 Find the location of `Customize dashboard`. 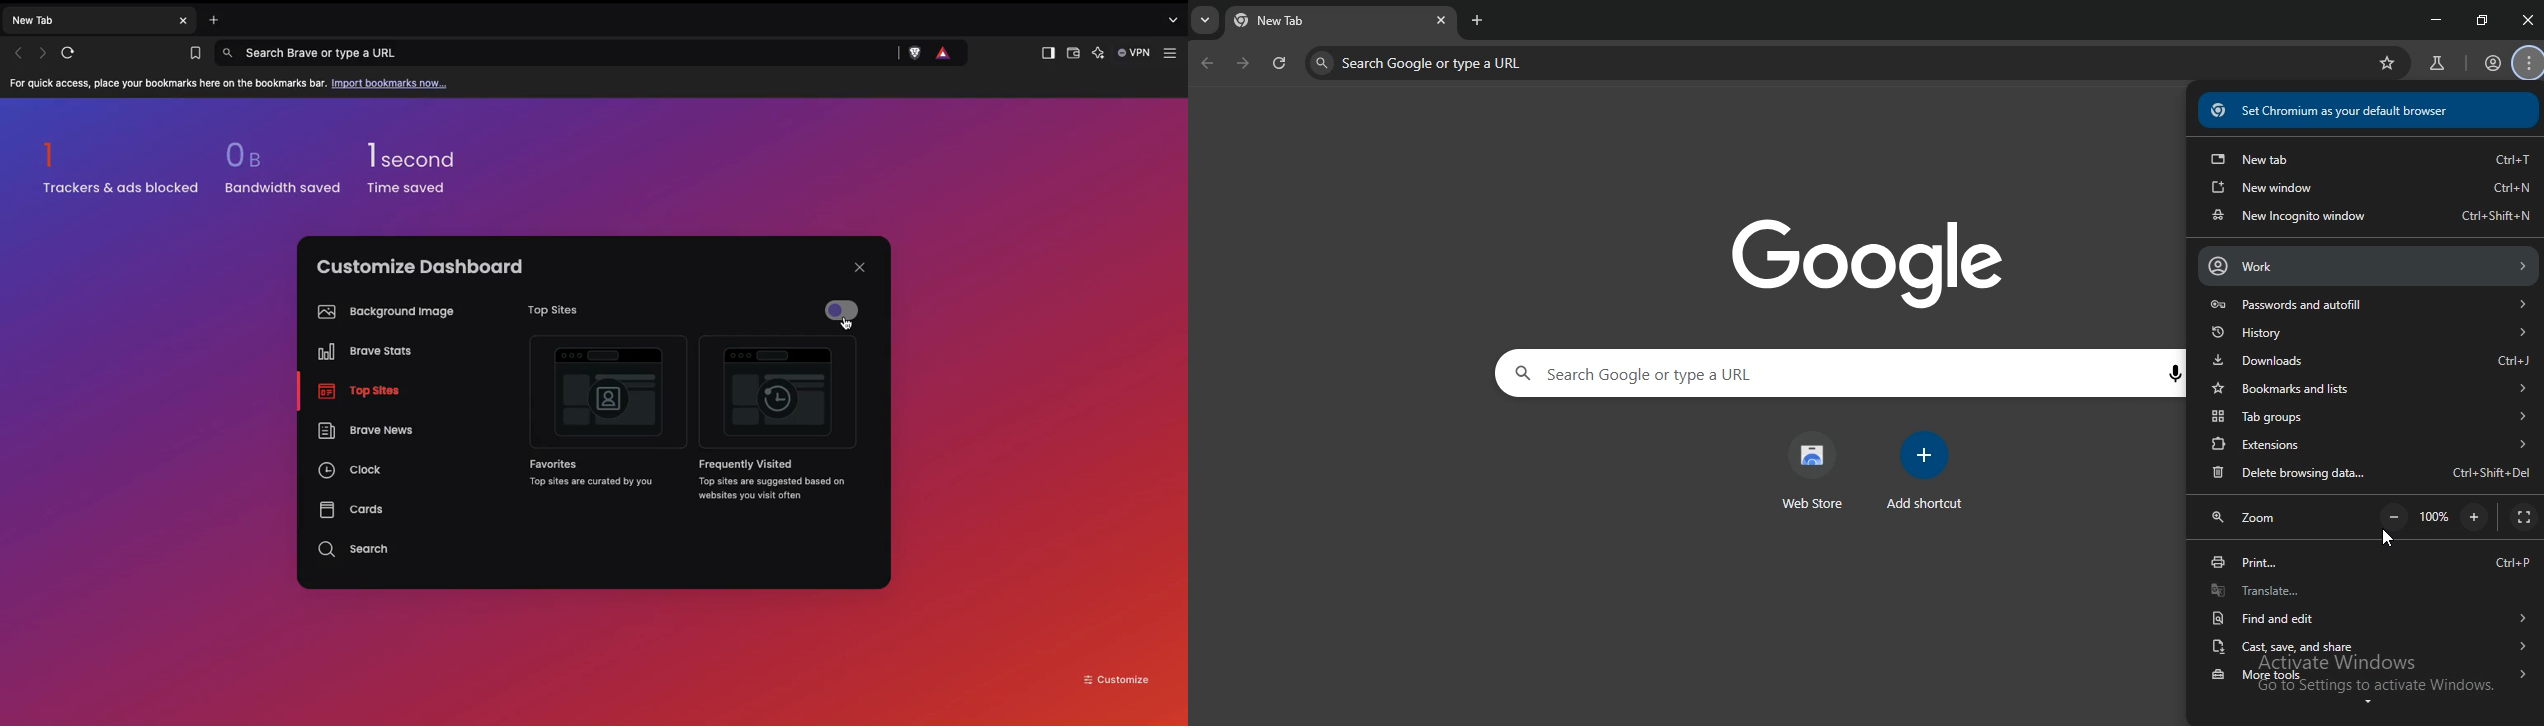

Customize dashboard is located at coordinates (420, 266).